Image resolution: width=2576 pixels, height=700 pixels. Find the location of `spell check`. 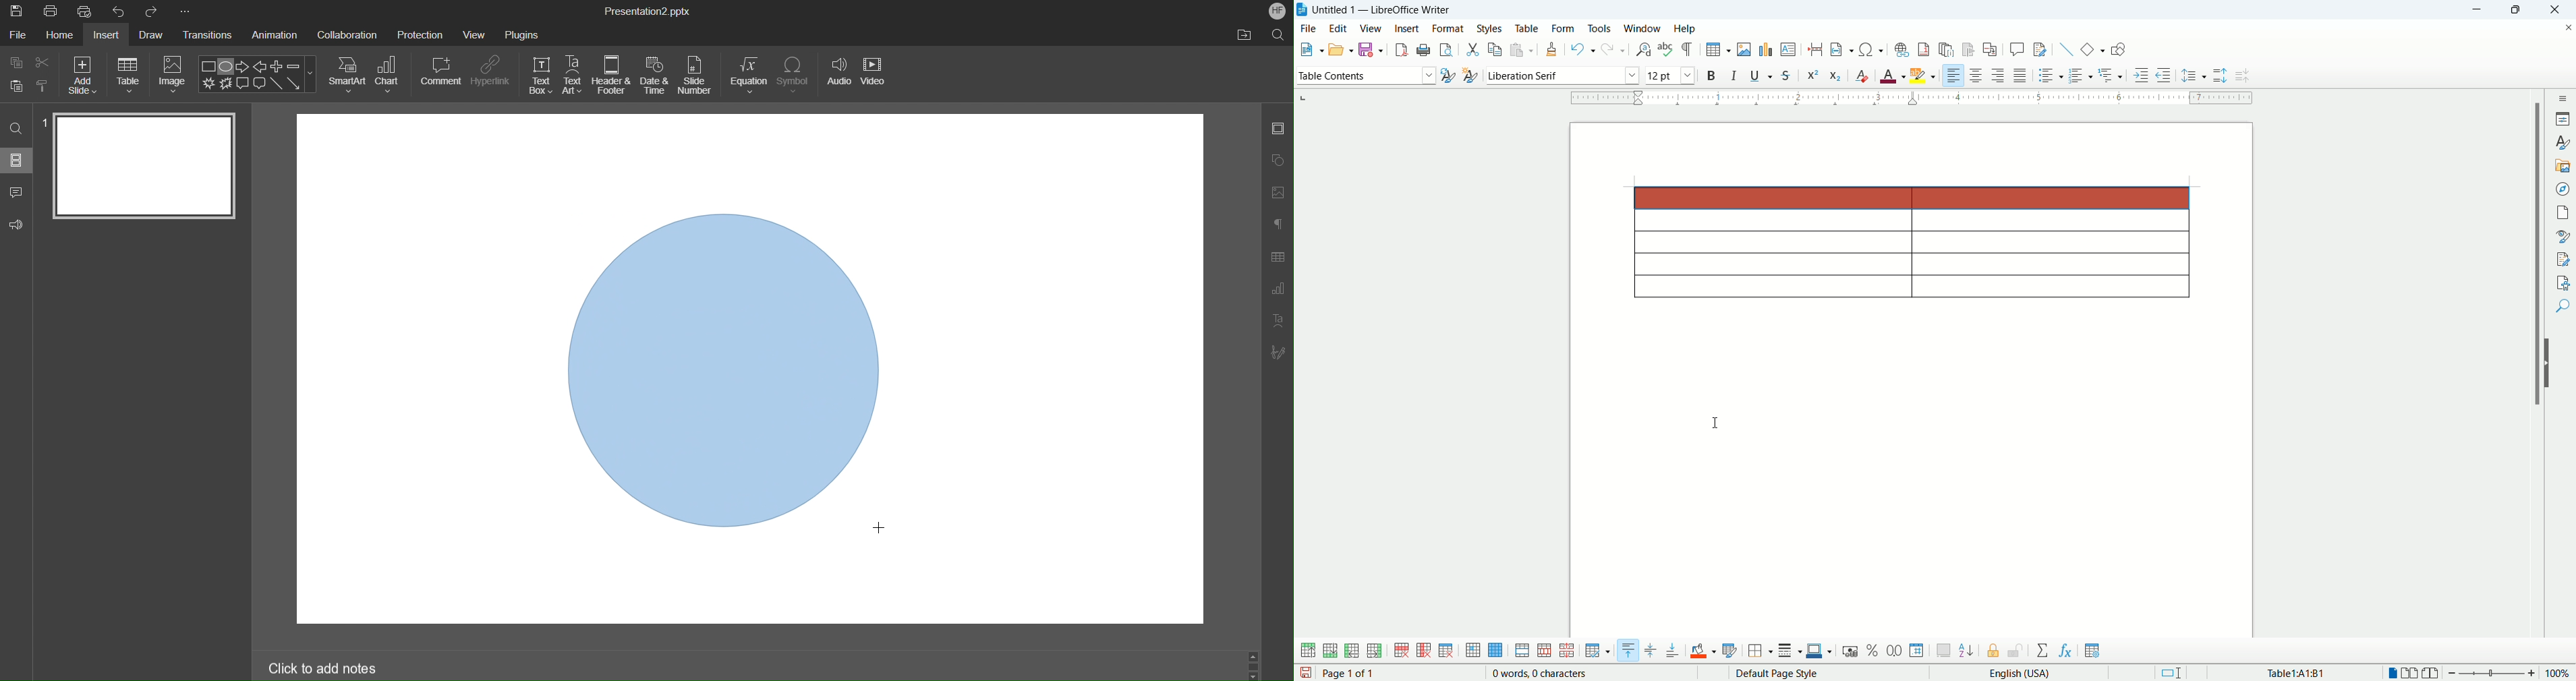

spell check is located at coordinates (1666, 49).